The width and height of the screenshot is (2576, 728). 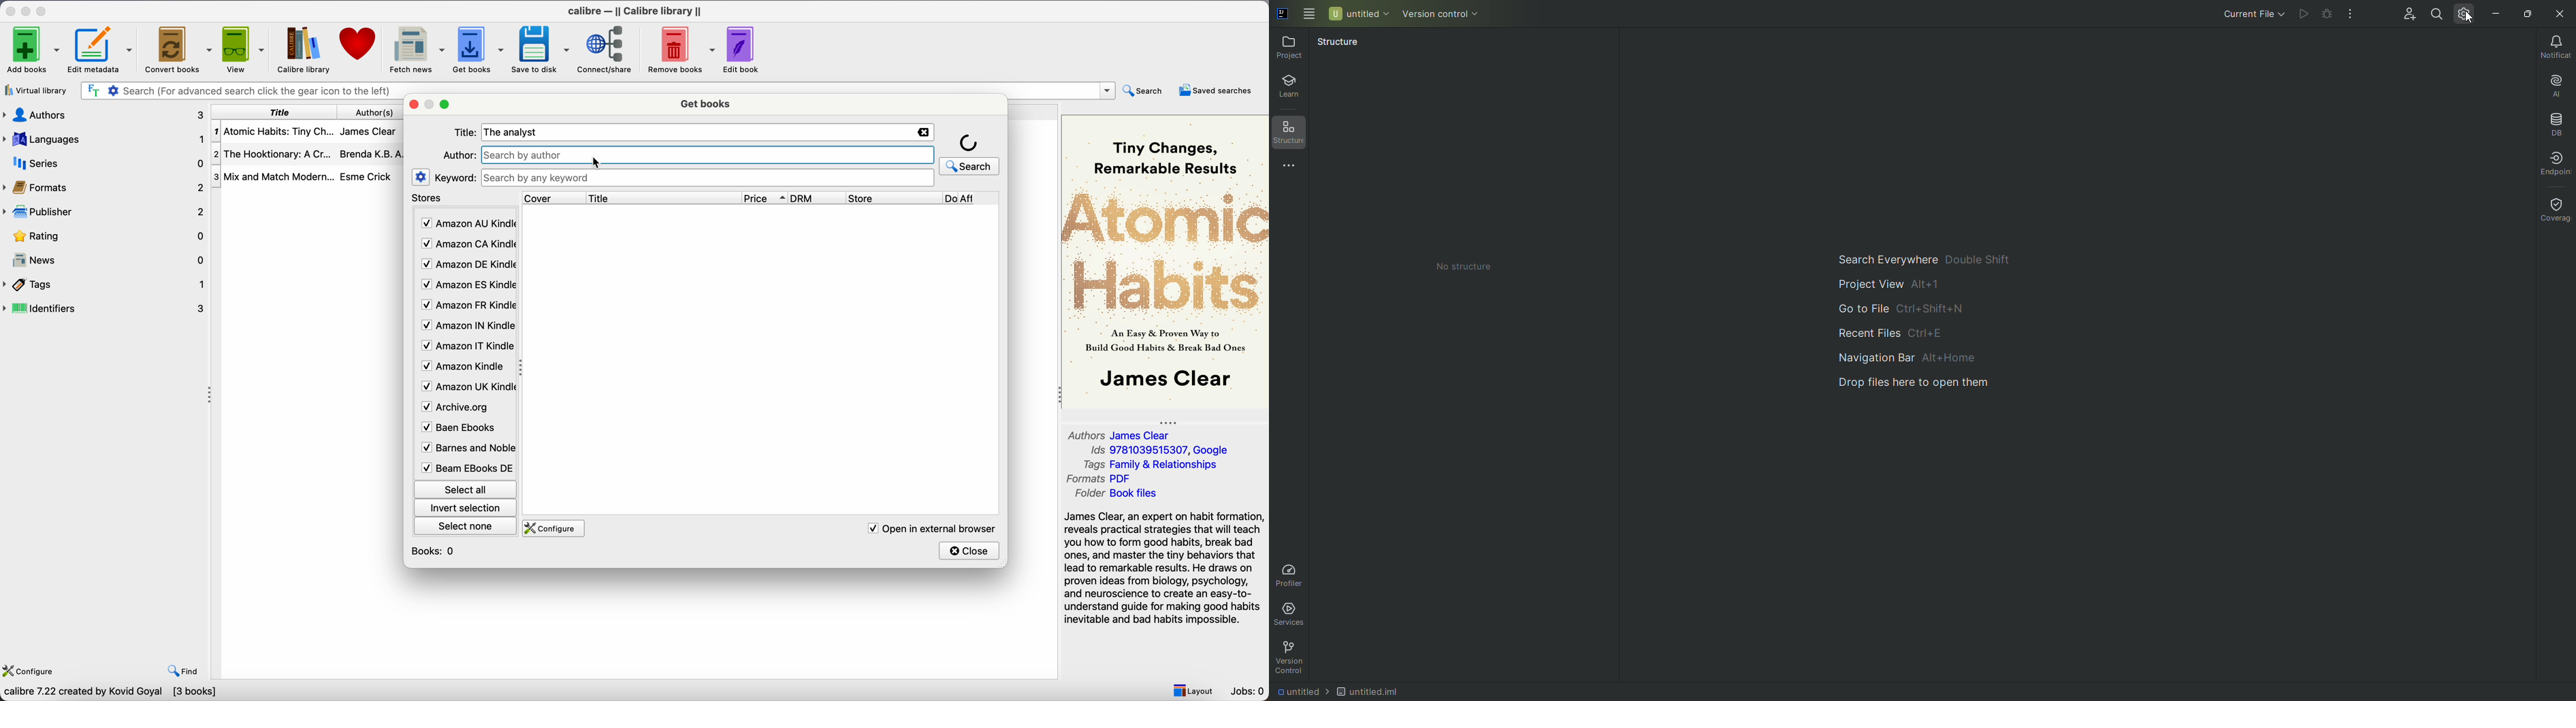 I want to click on Amazon CA Kindle, so click(x=467, y=244).